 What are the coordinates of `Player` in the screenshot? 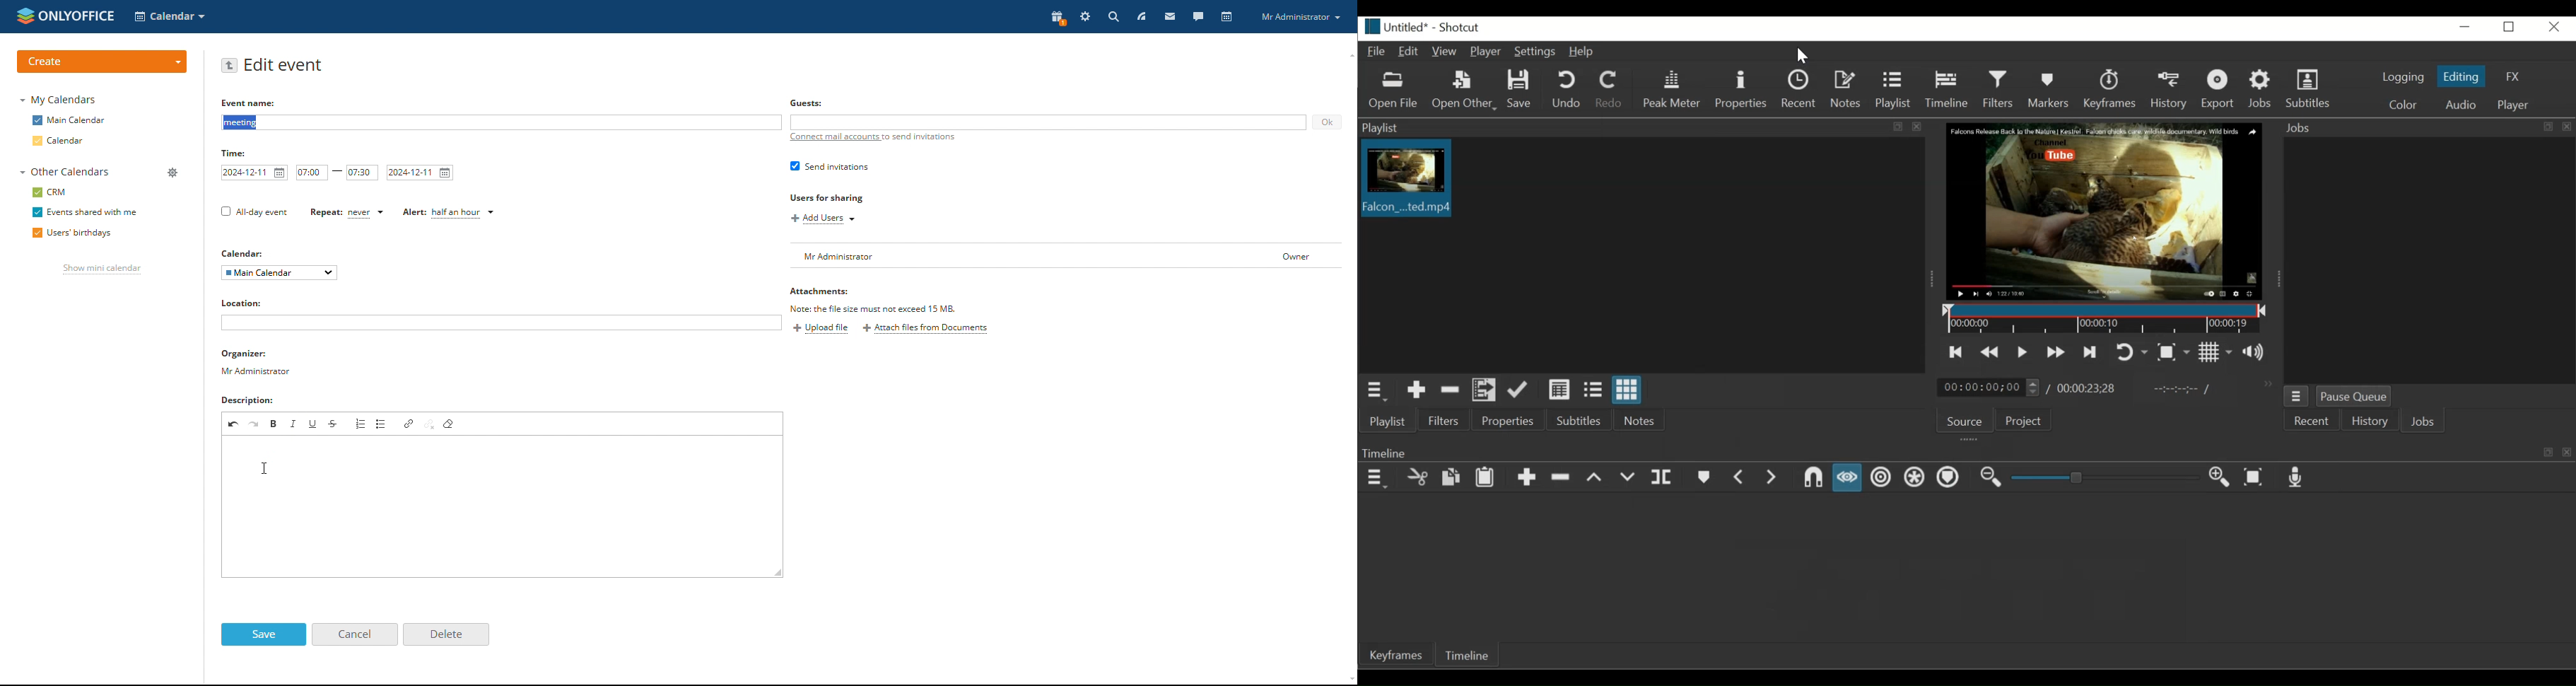 It's located at (1487, 53).